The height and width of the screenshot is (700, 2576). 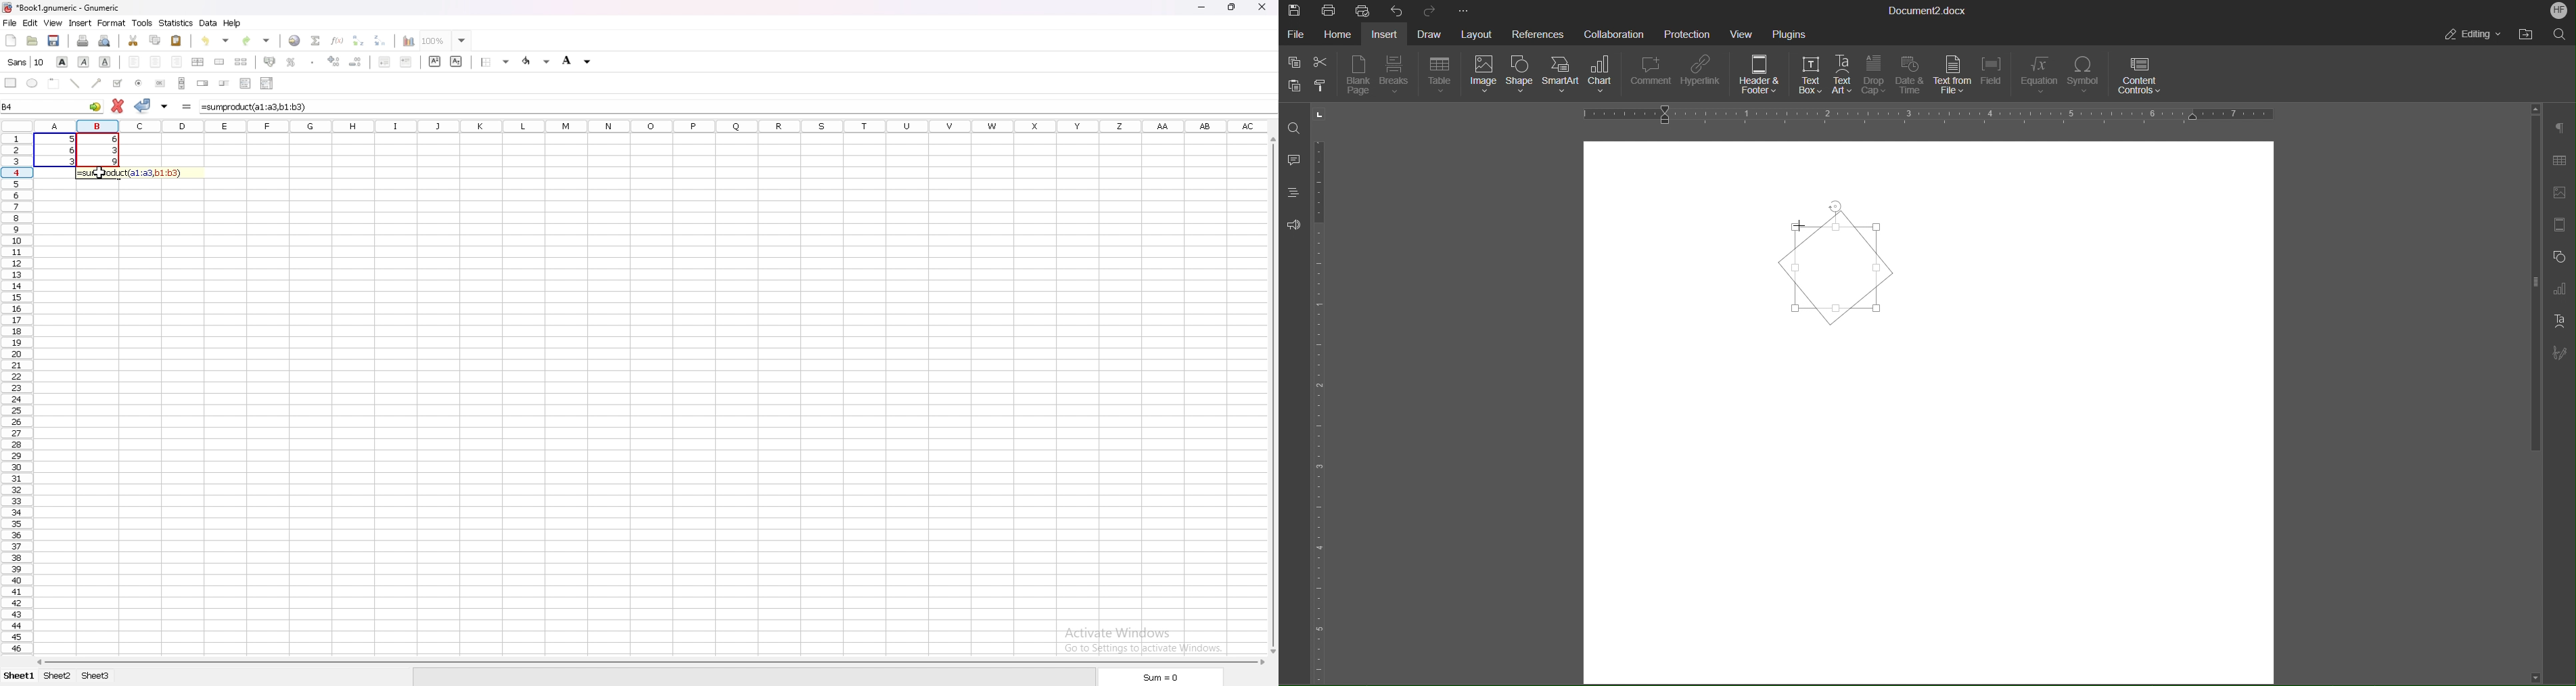 What do you see at coordinates (269, 61) in the screenshot?
I see `accounting` at bounding box center [269, 61].